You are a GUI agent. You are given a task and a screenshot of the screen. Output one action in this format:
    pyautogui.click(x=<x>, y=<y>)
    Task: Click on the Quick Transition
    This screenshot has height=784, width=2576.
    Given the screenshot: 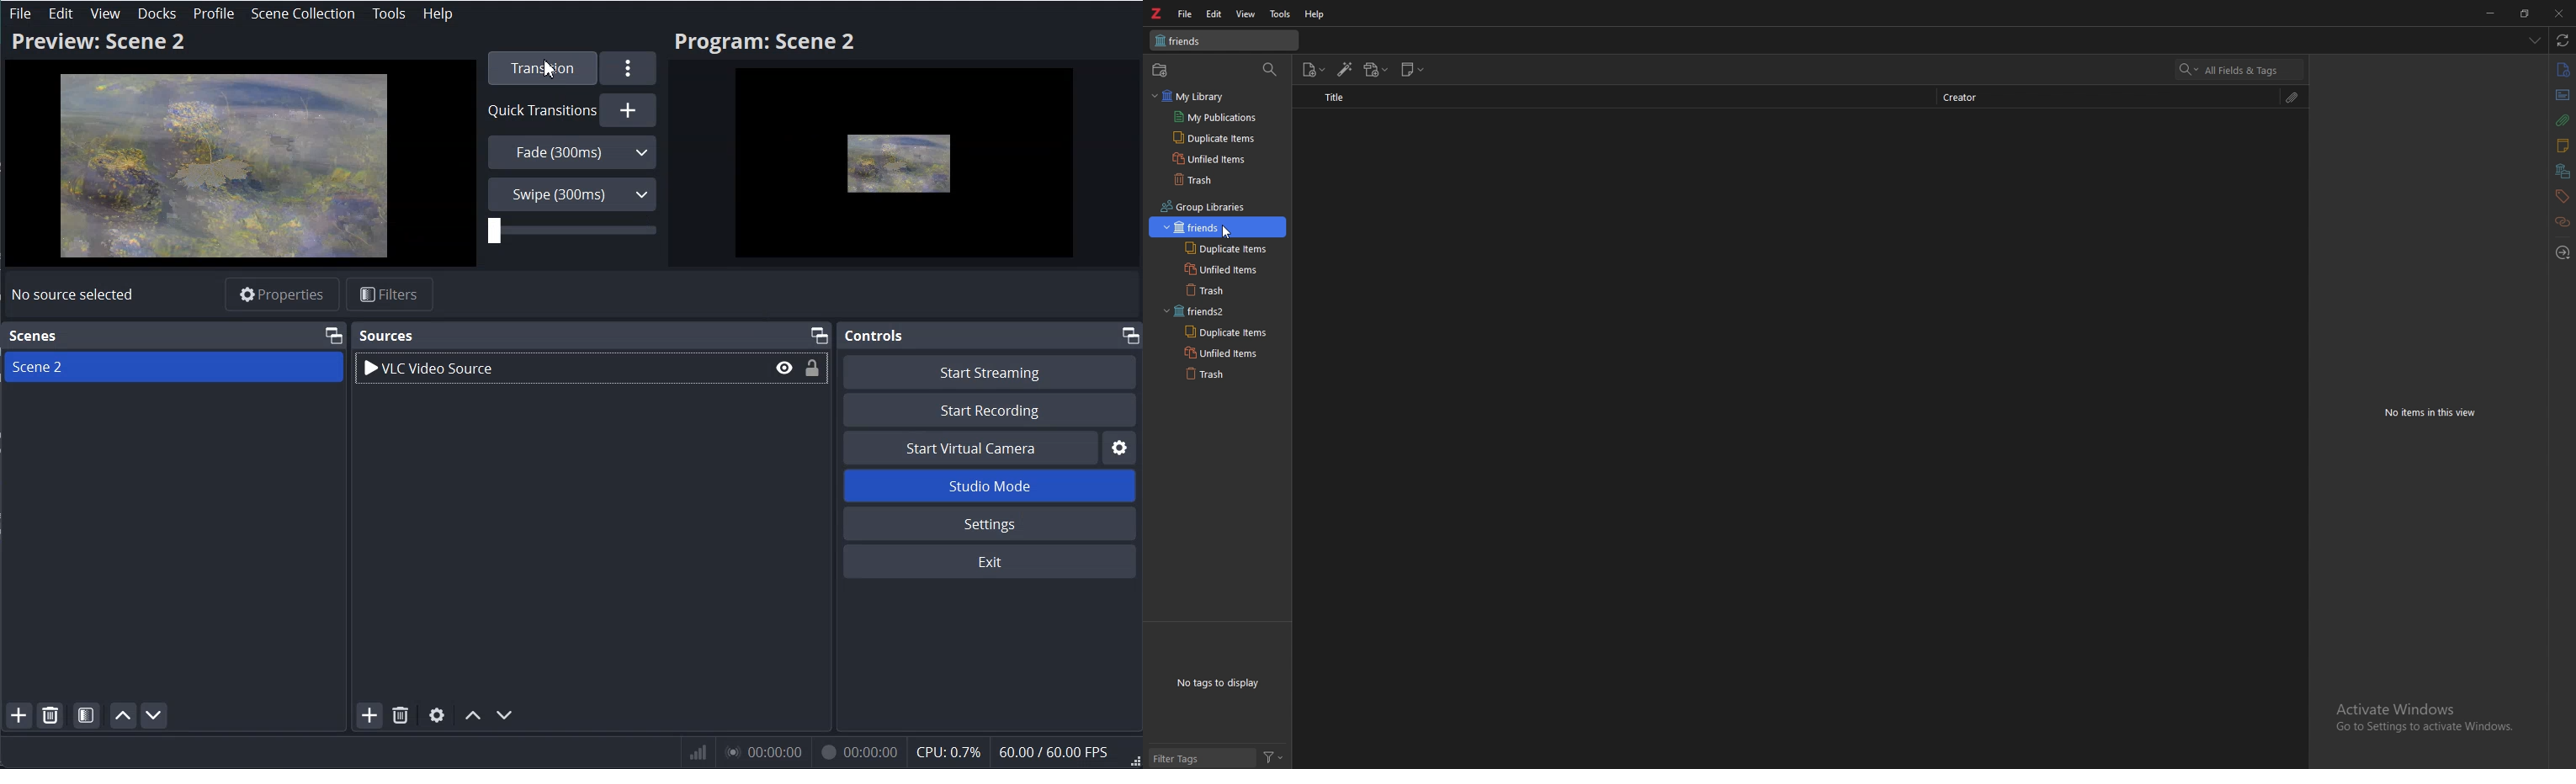 What is the action you would take?
    pyautogui.click(x=571, y=109)
    